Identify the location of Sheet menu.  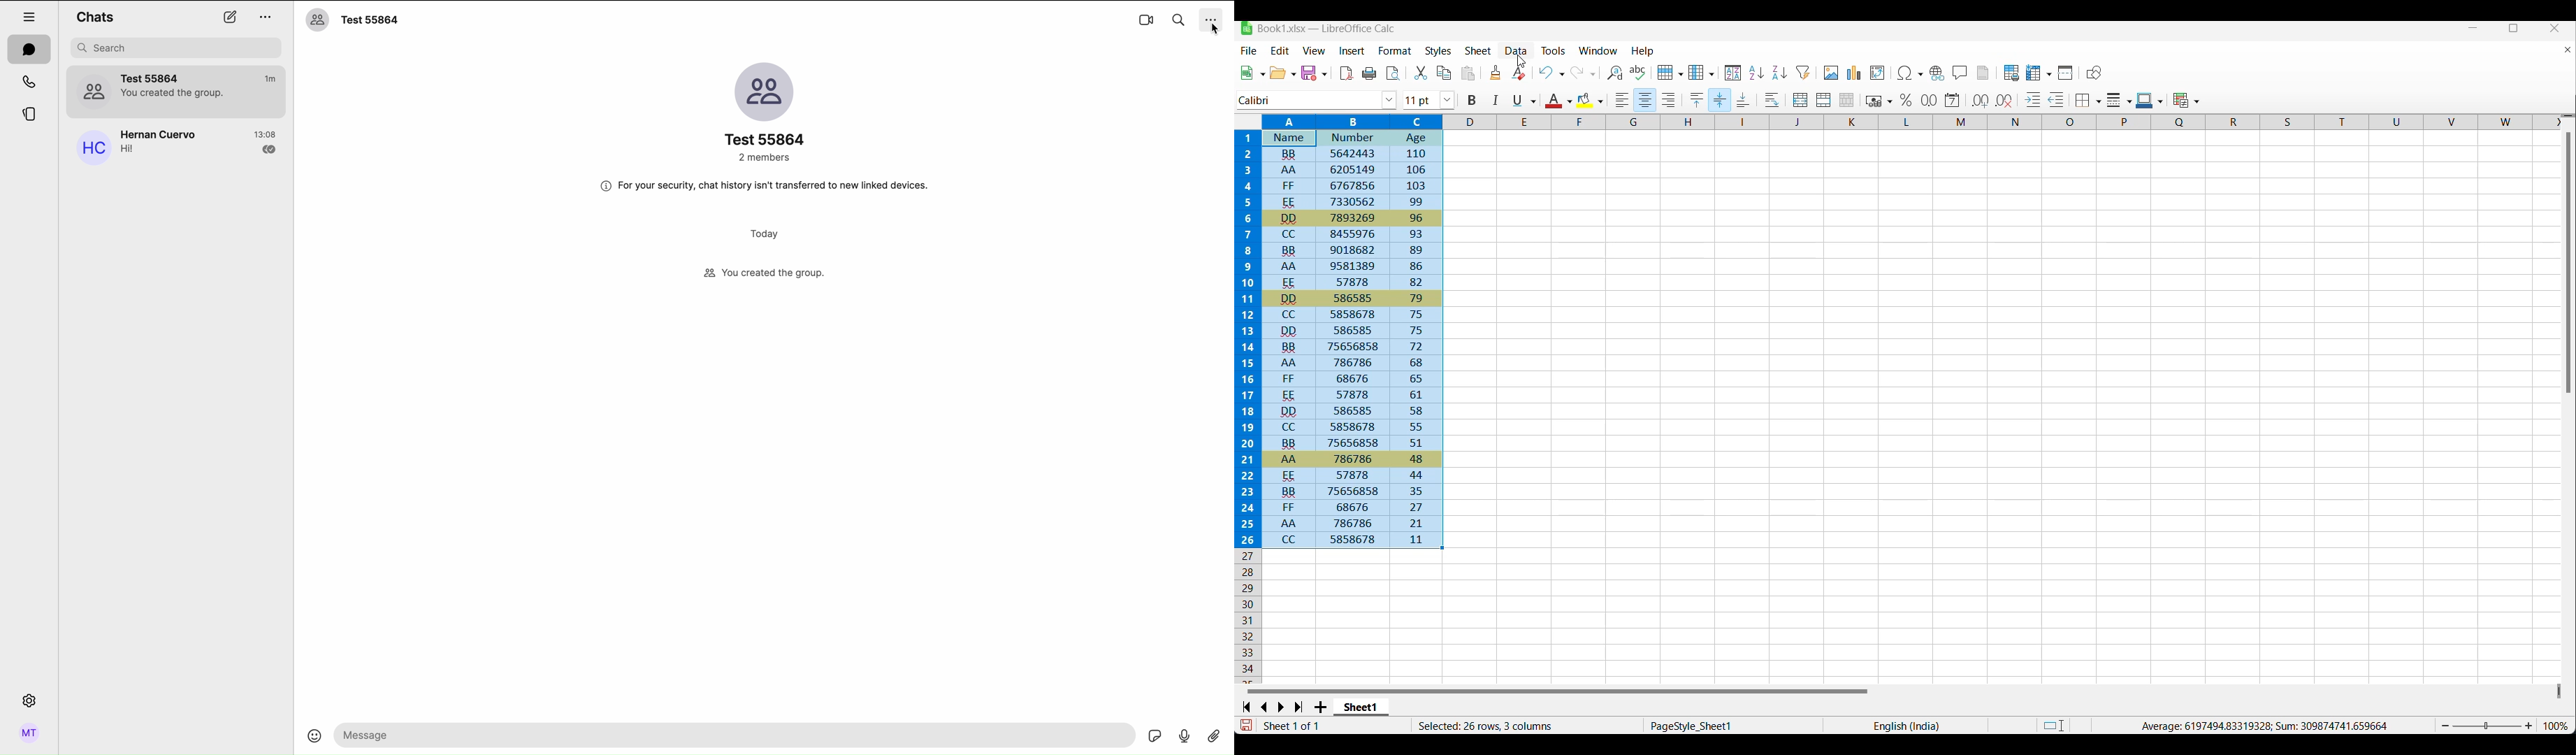
(1479, 50).